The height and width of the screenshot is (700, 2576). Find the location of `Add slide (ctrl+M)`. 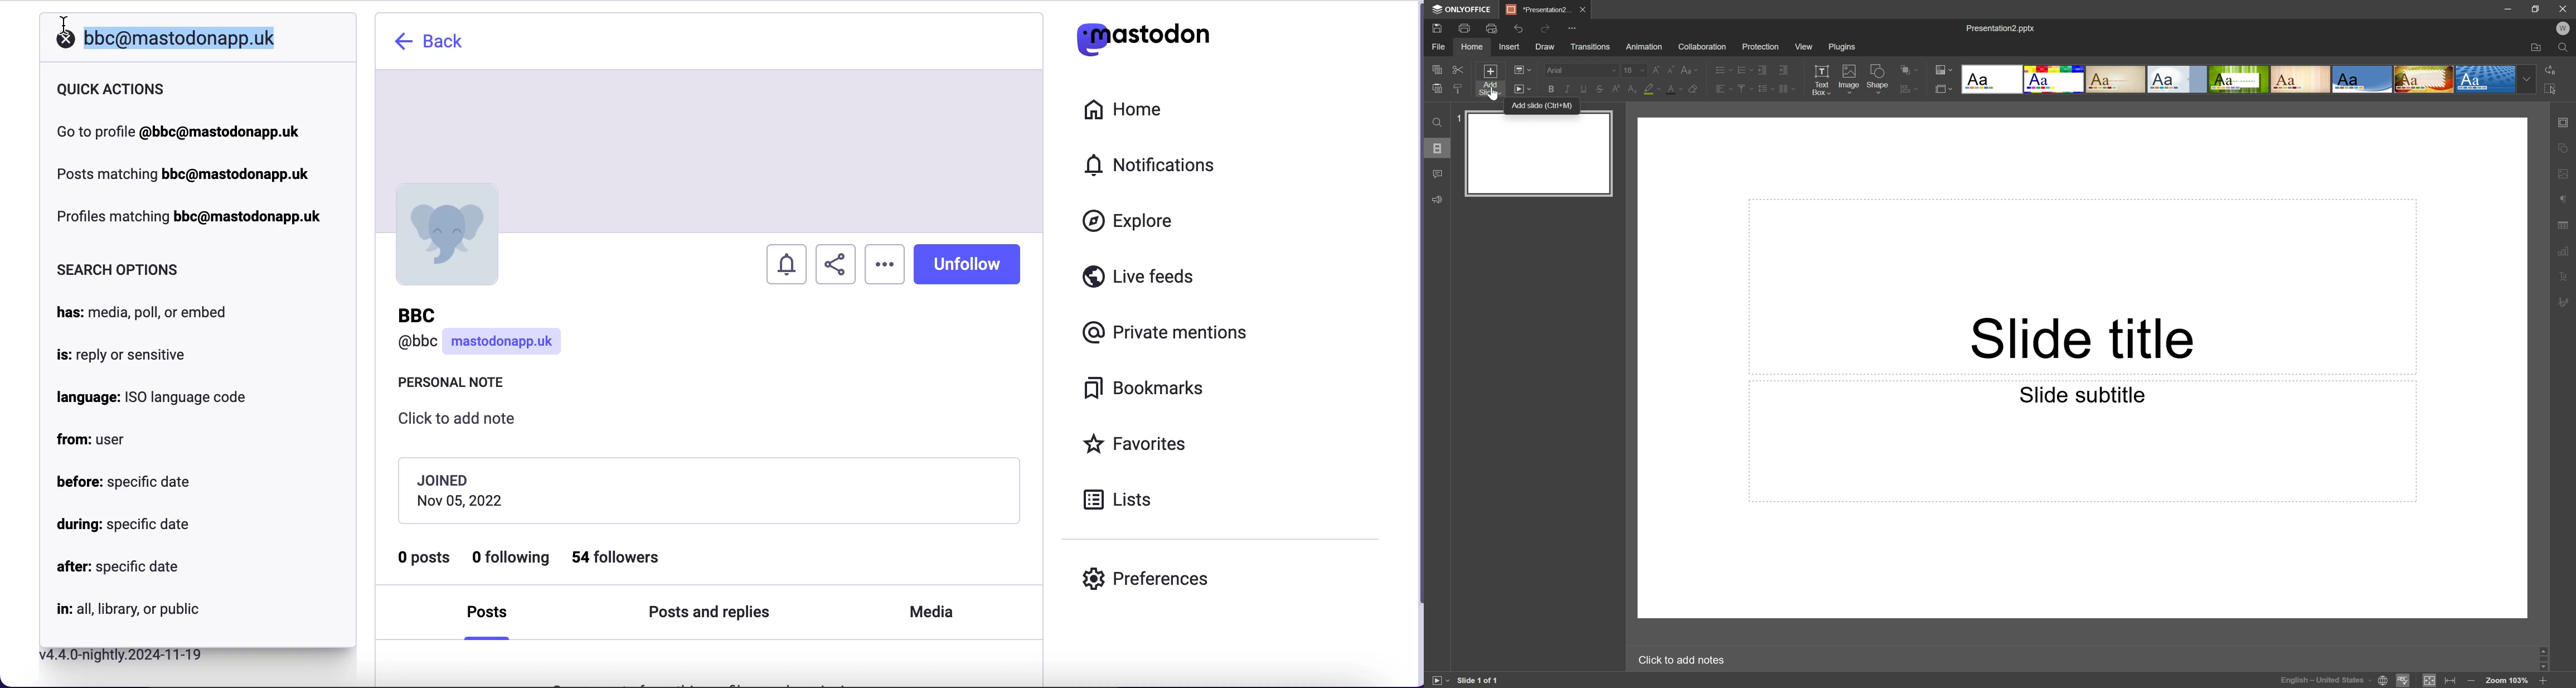

Add slide (ctrl+M) is located at coordinates (1539, 106).